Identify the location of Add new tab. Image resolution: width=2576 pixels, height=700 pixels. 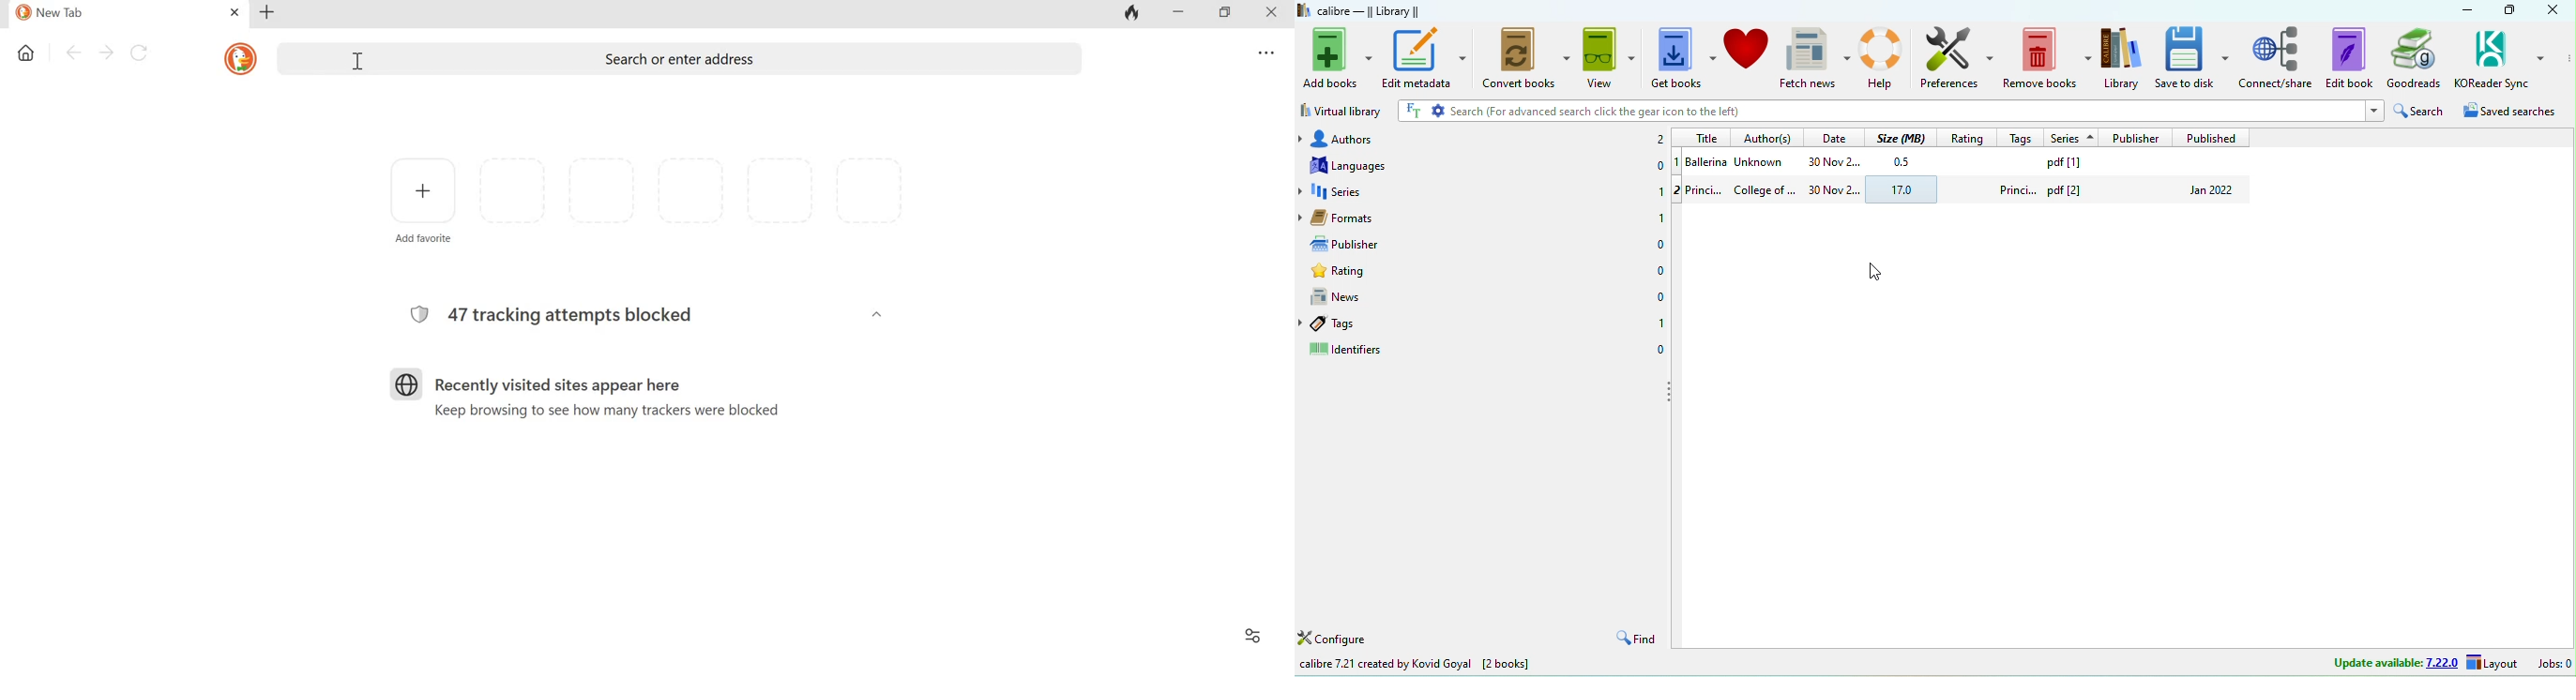
(270, 12).